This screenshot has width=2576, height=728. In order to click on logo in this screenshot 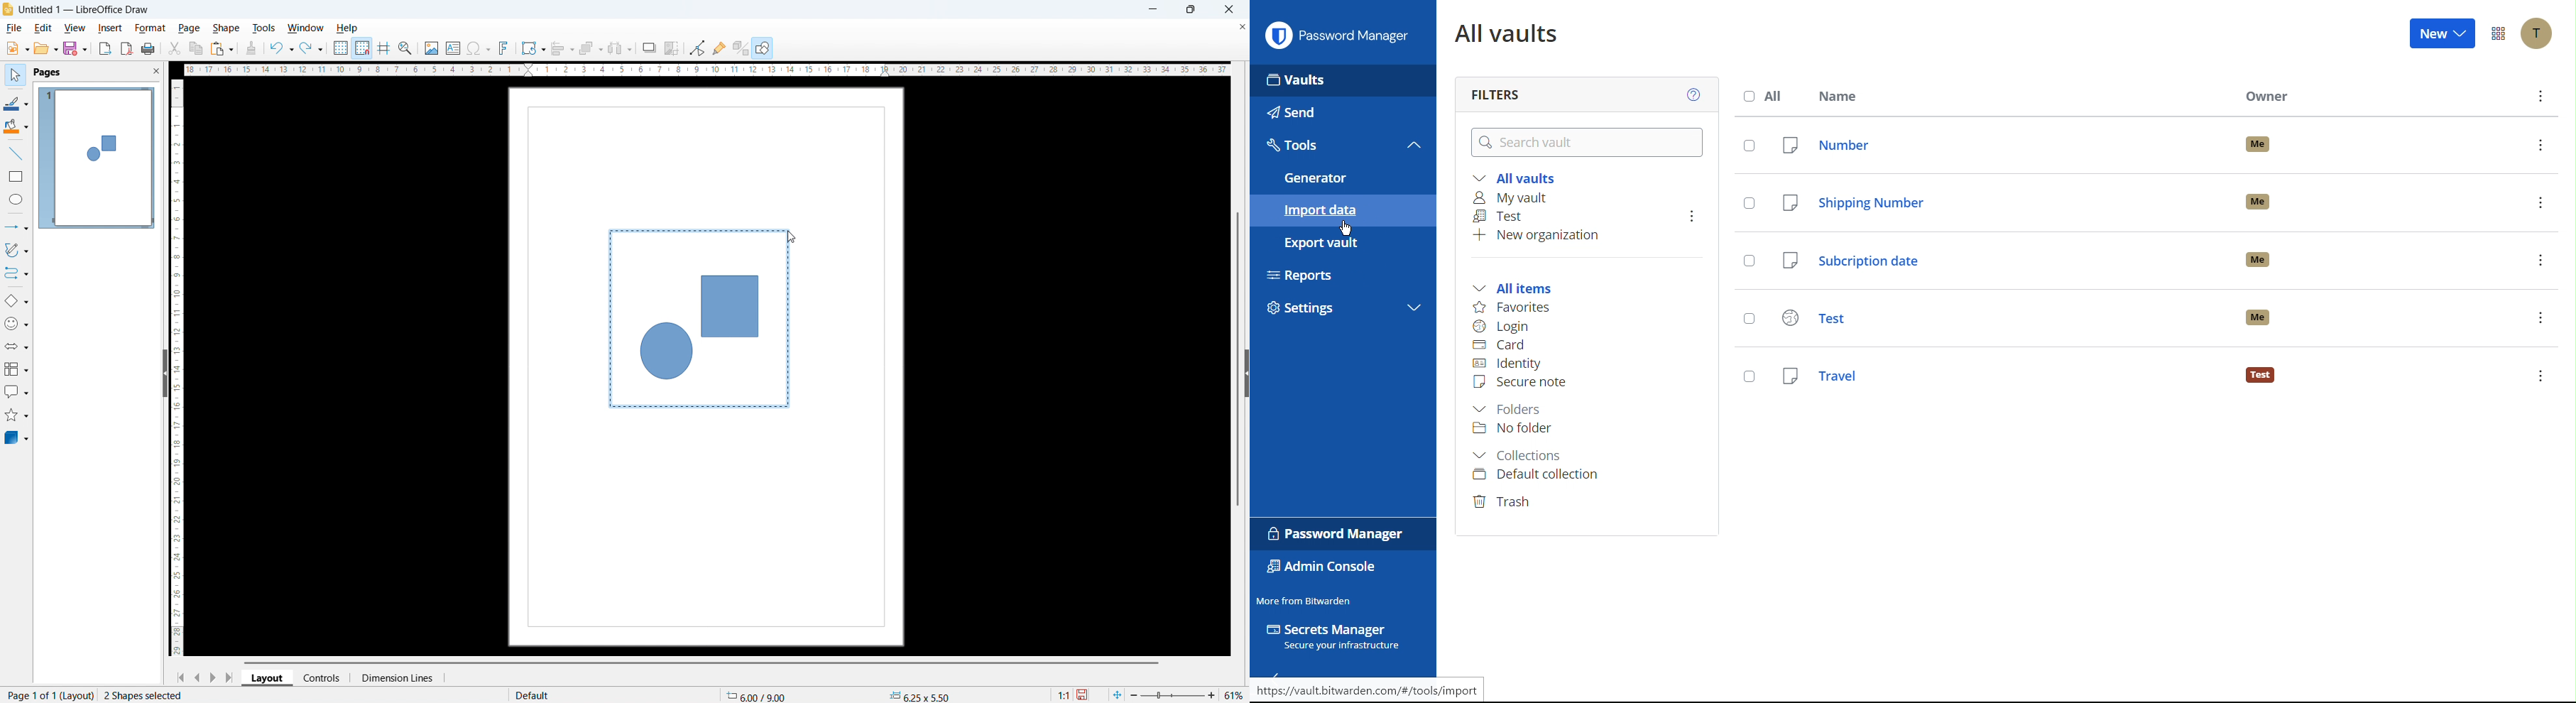, I will do `click(8, 10)`.